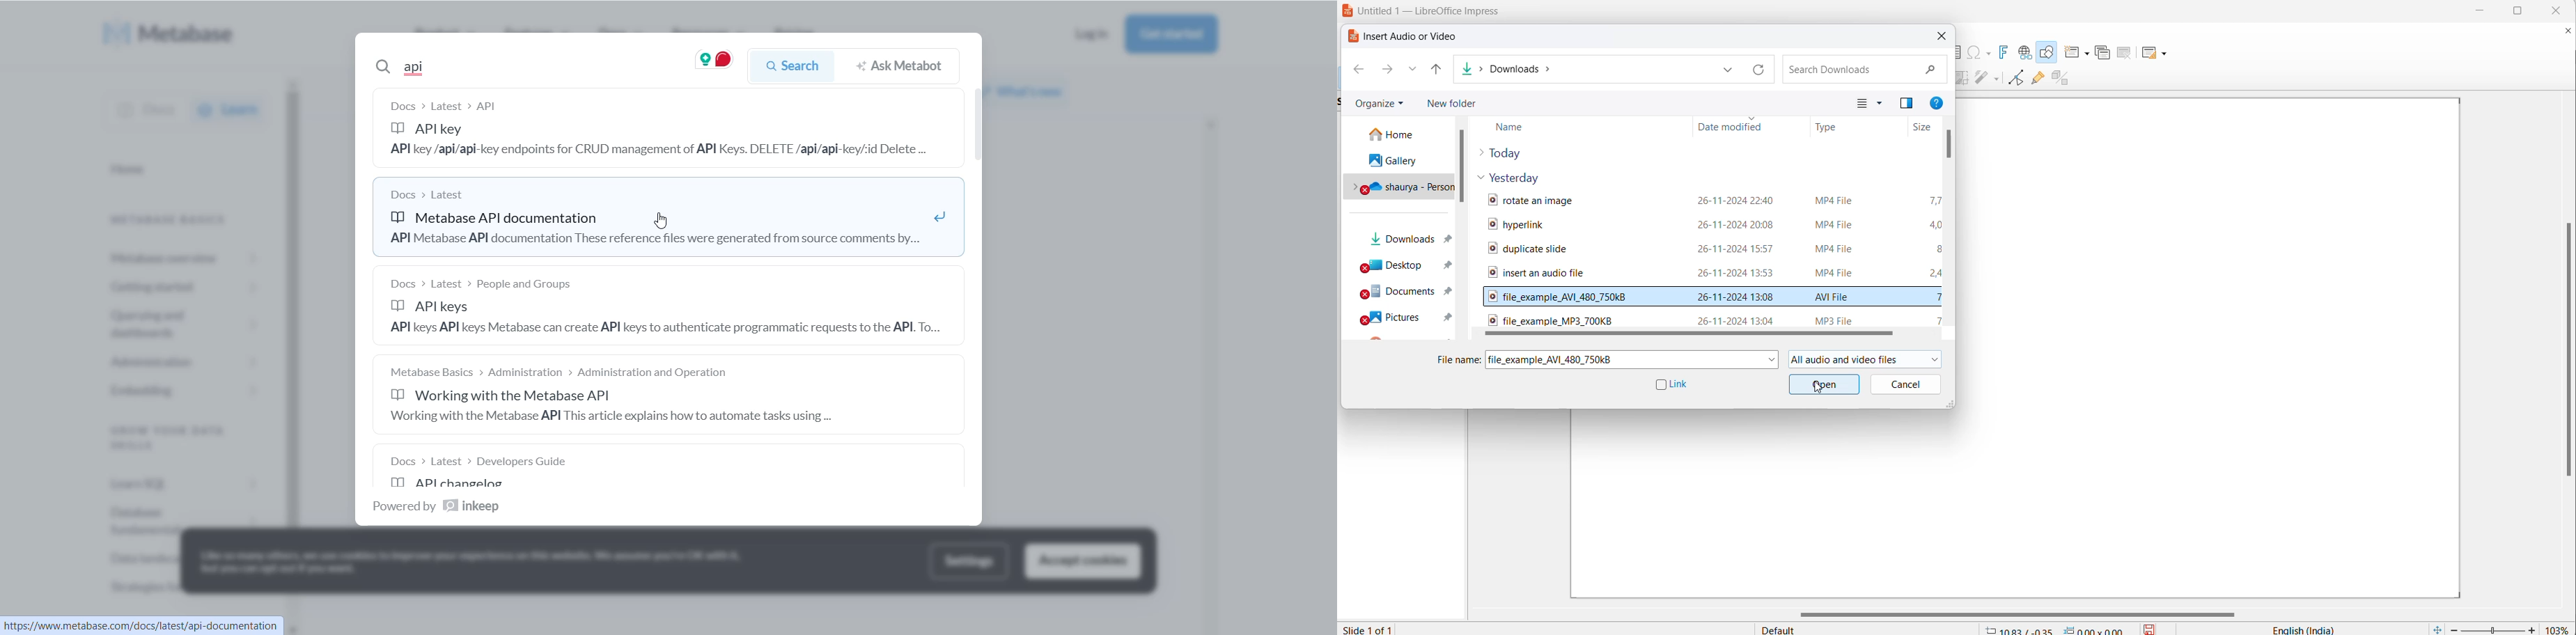 This screenshot has width=2576, height=644. What do you see at coordinates (1507, 155) in the screenshot?
I see `today files dropdown button` at bounding box center [1507, 155].